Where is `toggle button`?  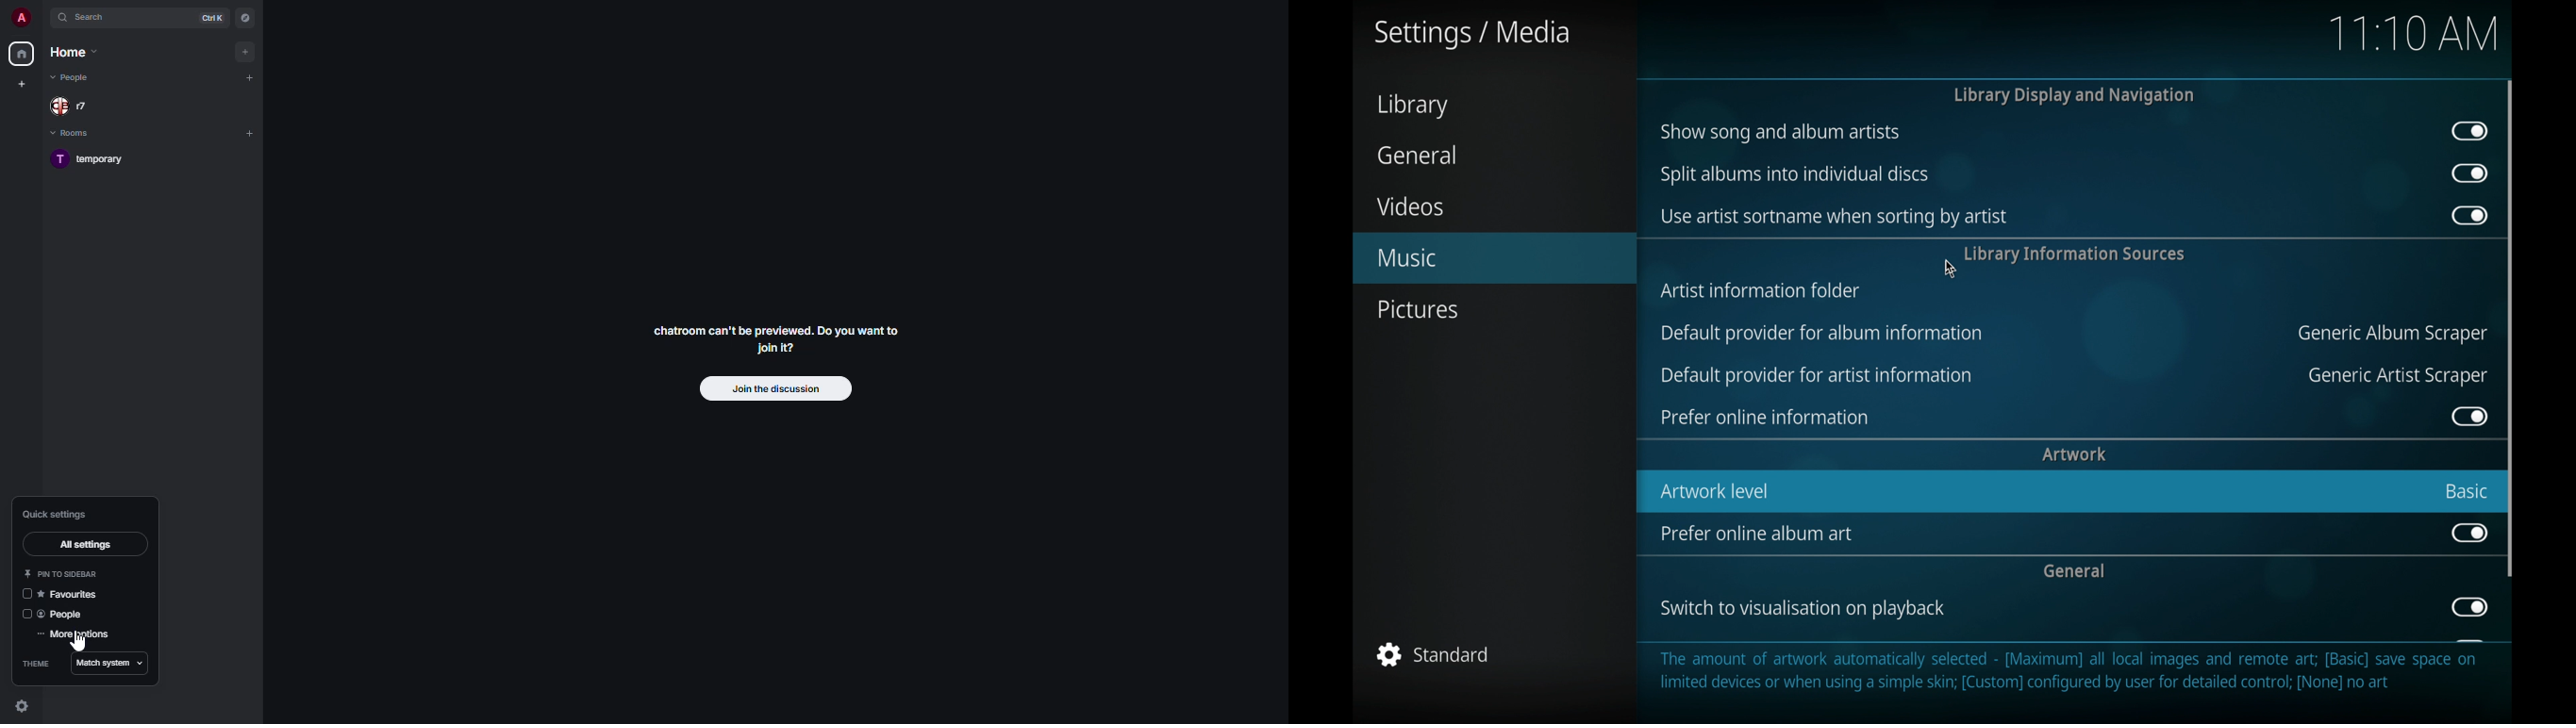 toggle button is located at coordinates (2469, 532).